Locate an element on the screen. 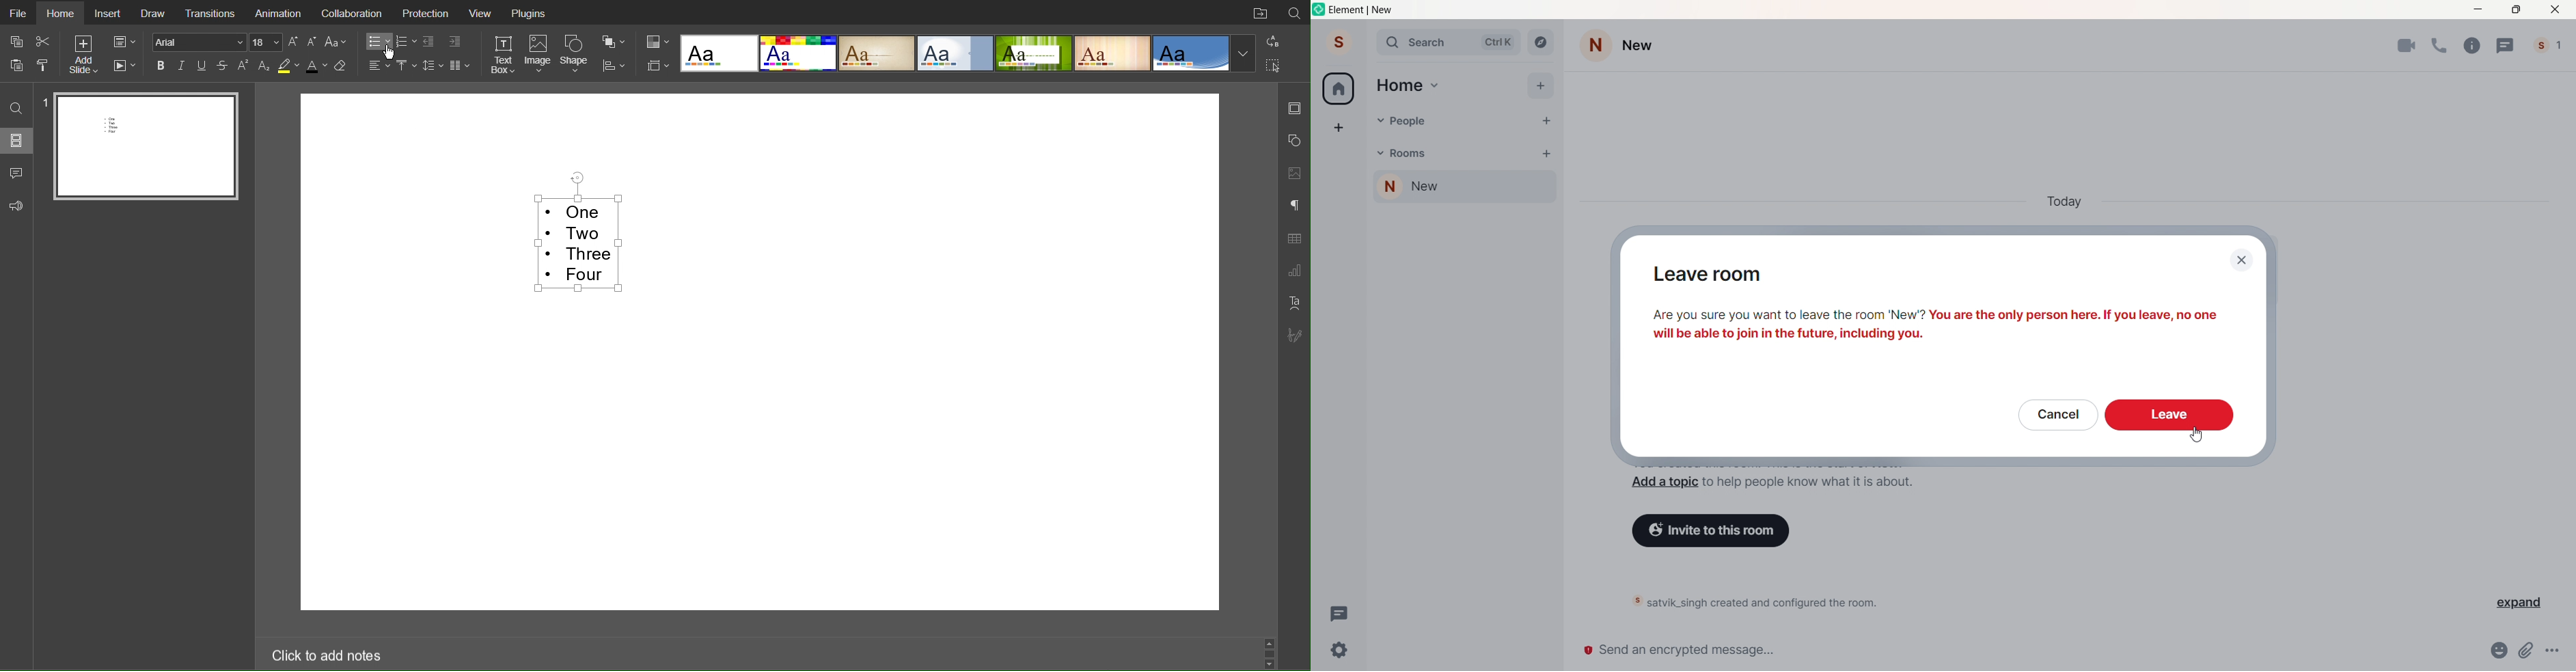 The width and height of the screenshot is (2576, 672). Close is located at coordinates (2554, 10).